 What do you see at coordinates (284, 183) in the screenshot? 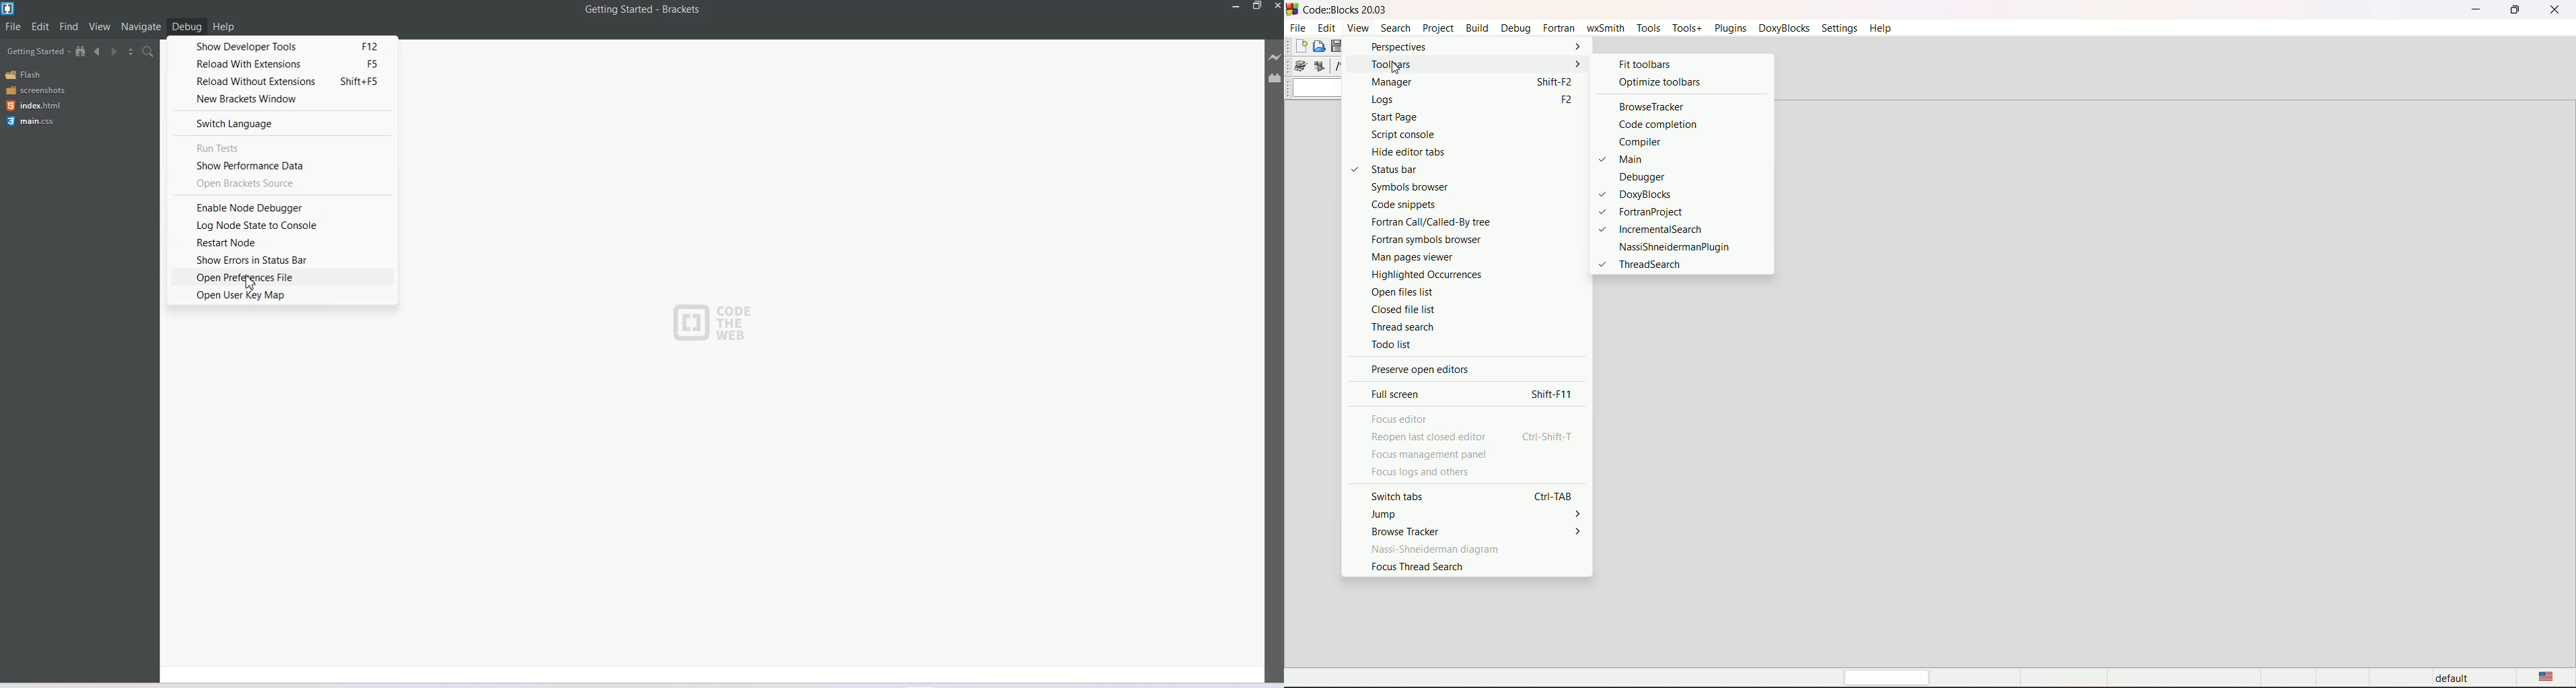
I see `Open Brackets Source` at bounding box center [284, 183].